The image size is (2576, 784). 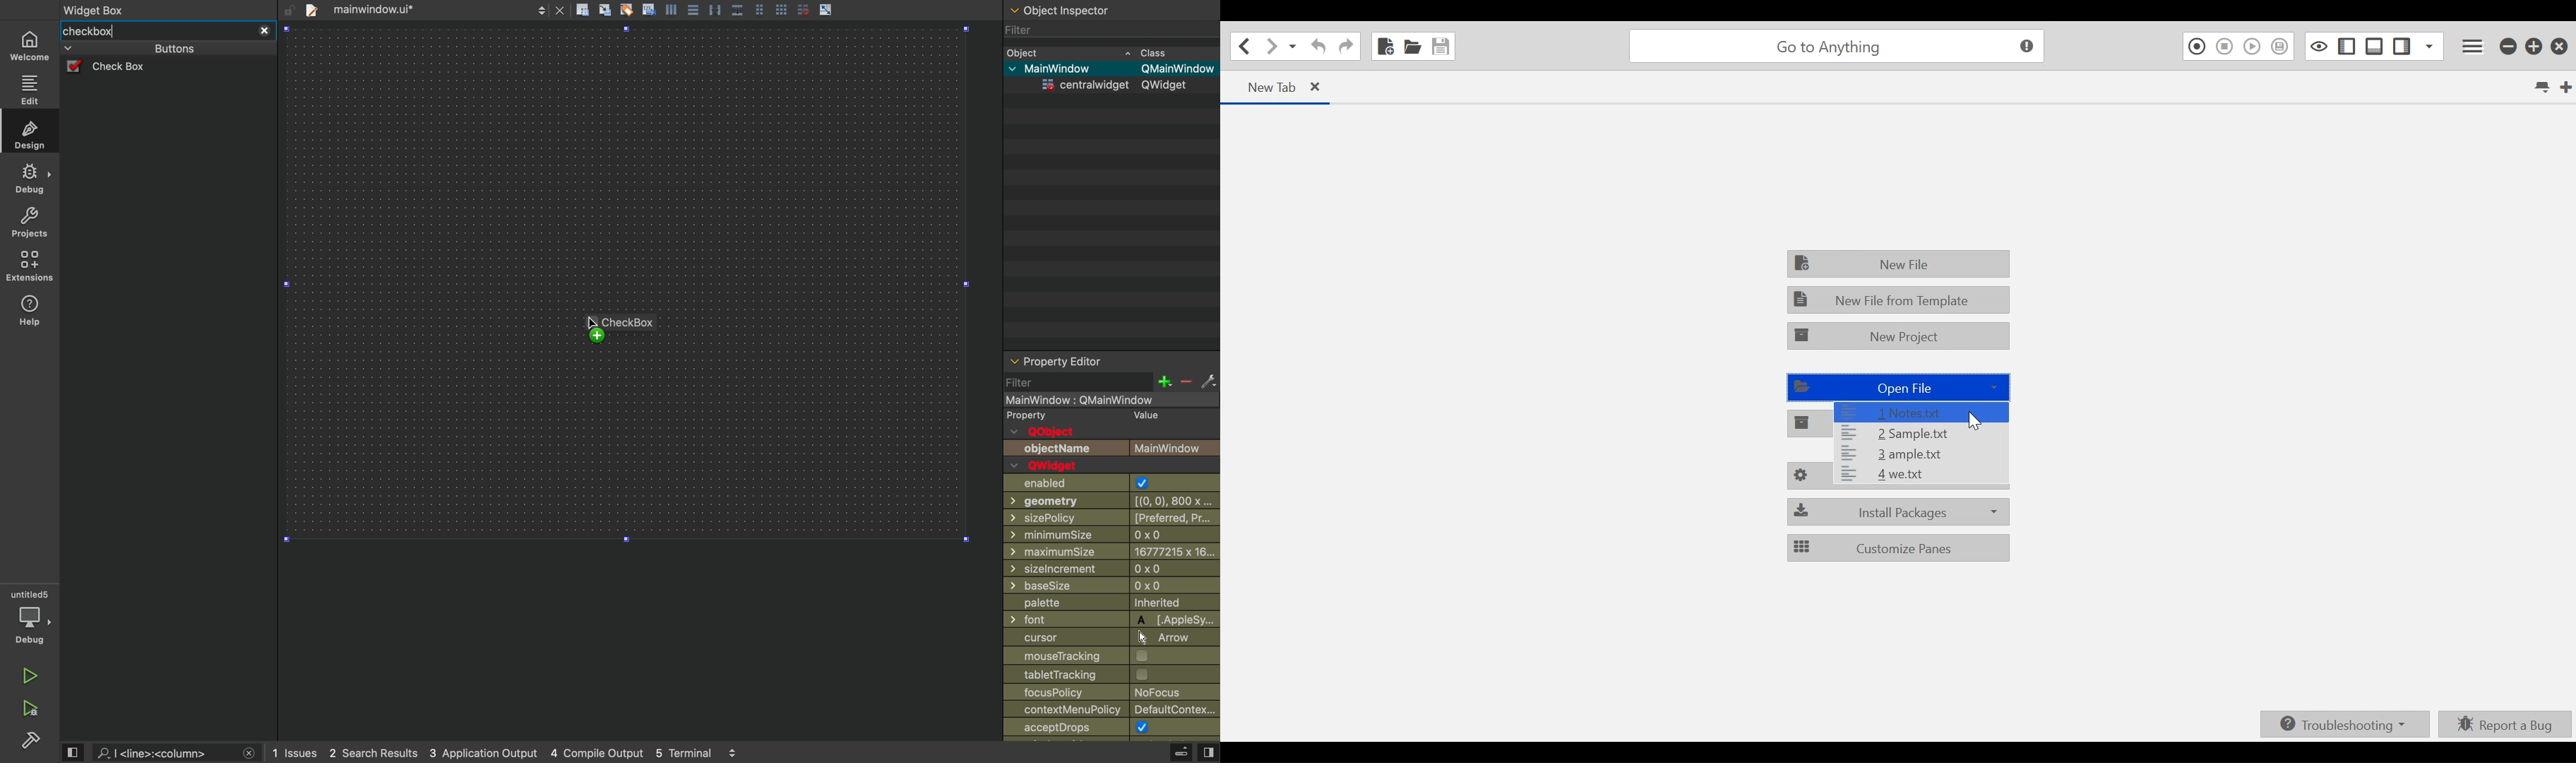 What do you see at coordinates (98, 9) in the screenshot?
I see `Widget Box` at bounding box center [98, 9].